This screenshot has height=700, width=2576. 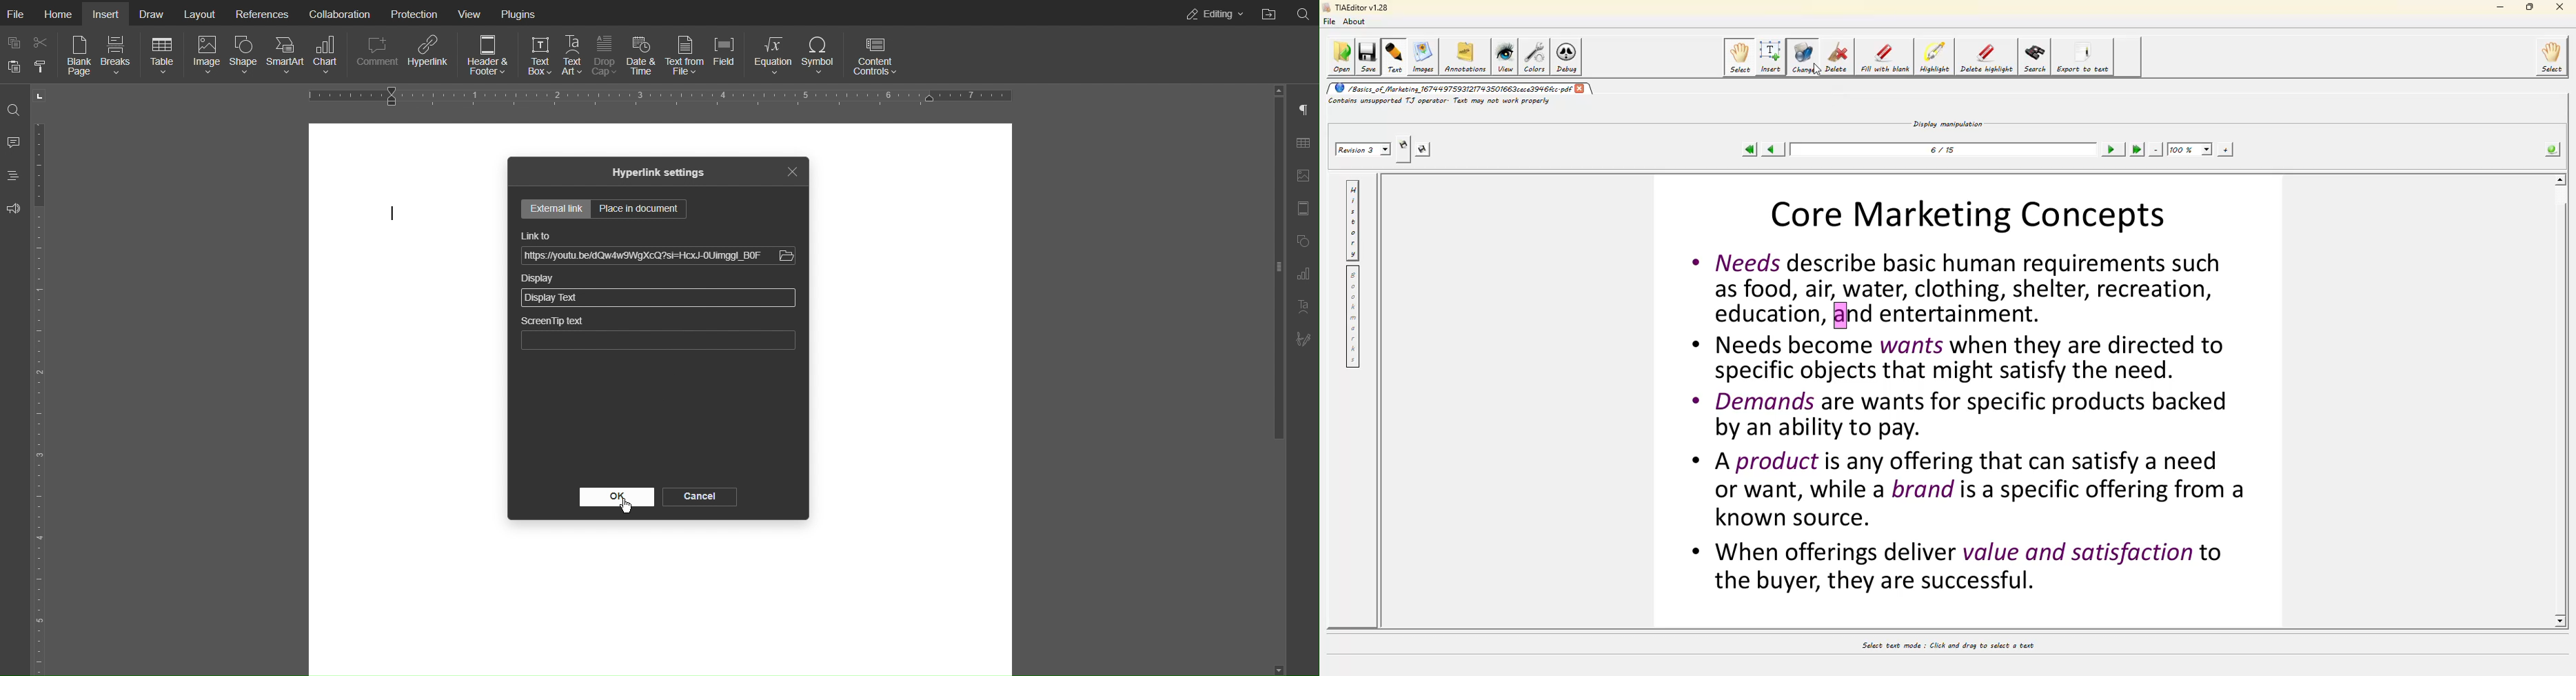 What do you see at coordinates (1301, 275) in the screenshot?
I see `Paragraph Settings` at bounding box center [1301, 275].